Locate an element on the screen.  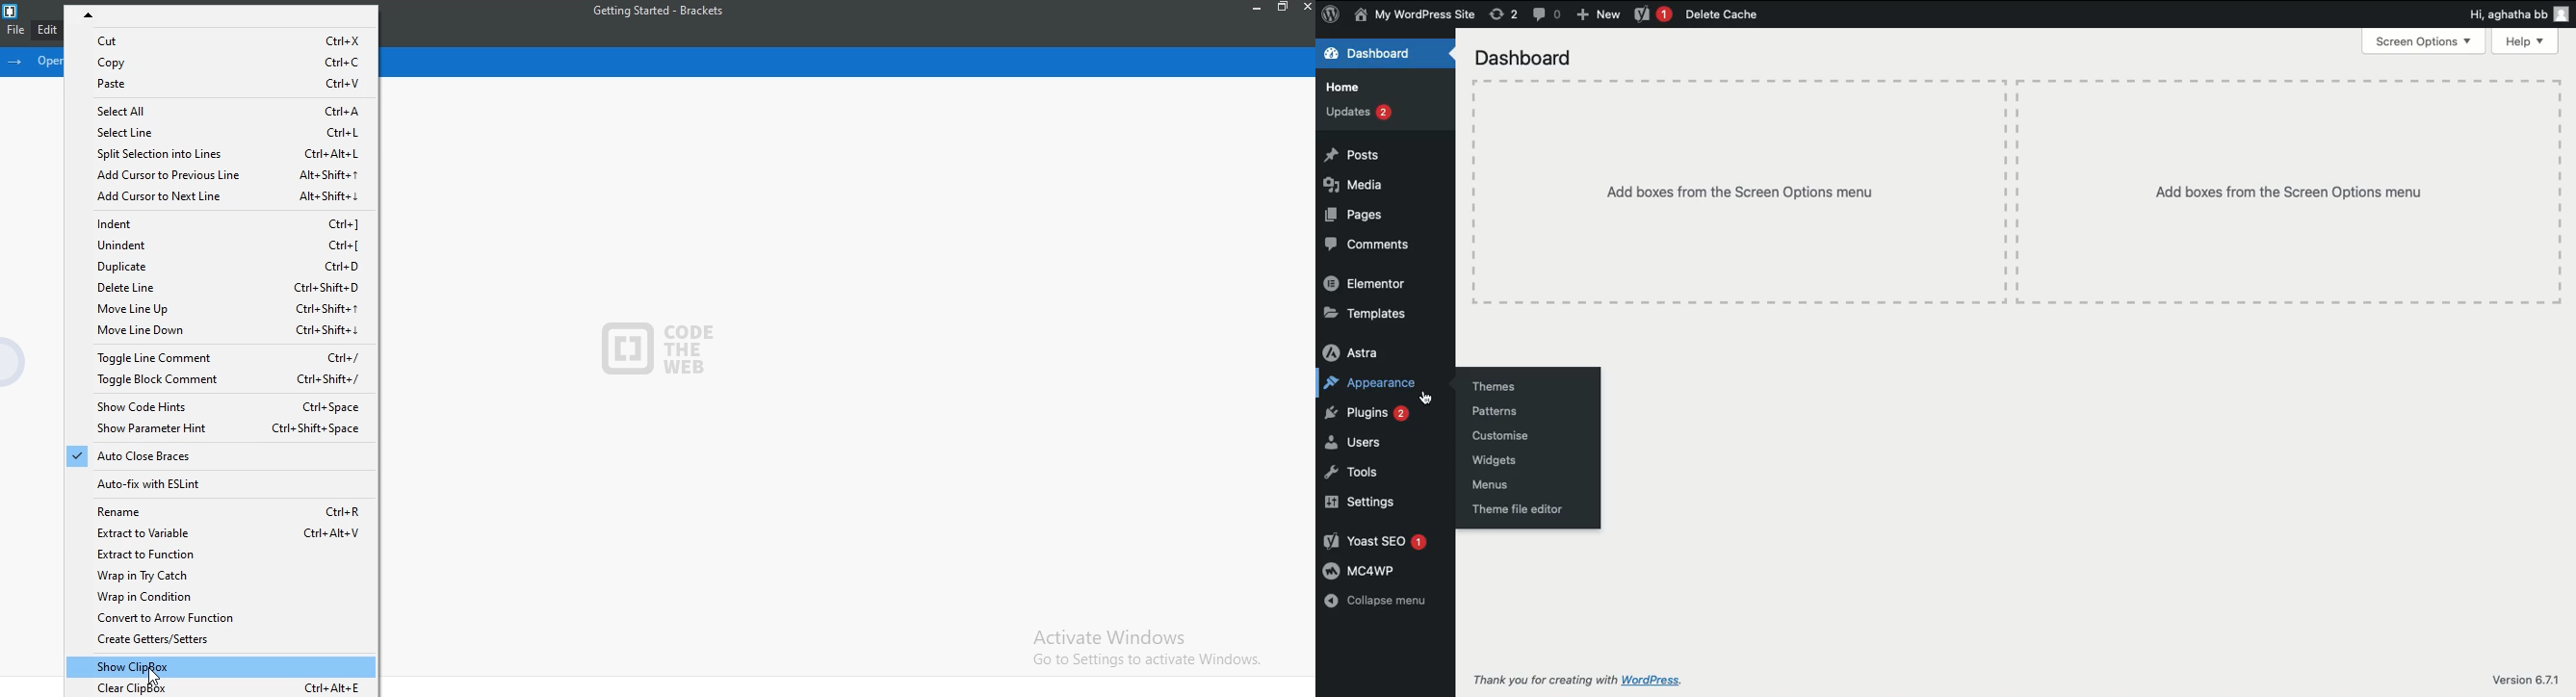
Duplicate is located at coordinates (218, 268).